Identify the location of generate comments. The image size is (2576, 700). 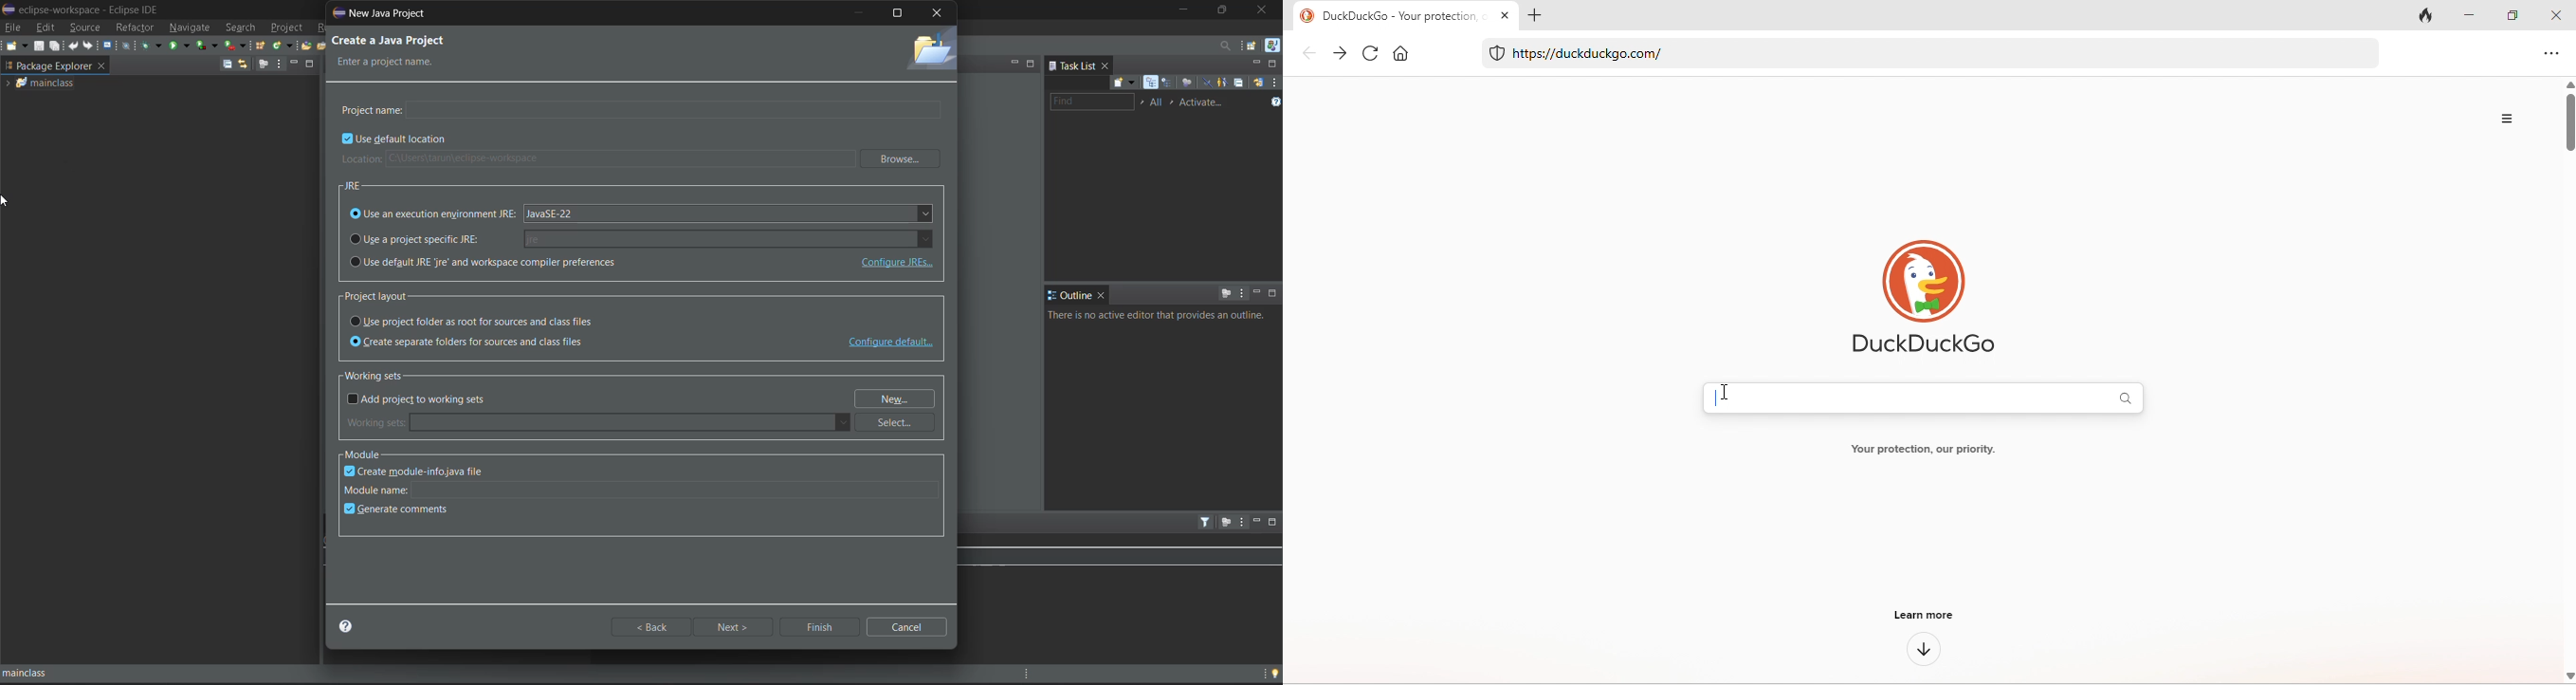
(400, 510).